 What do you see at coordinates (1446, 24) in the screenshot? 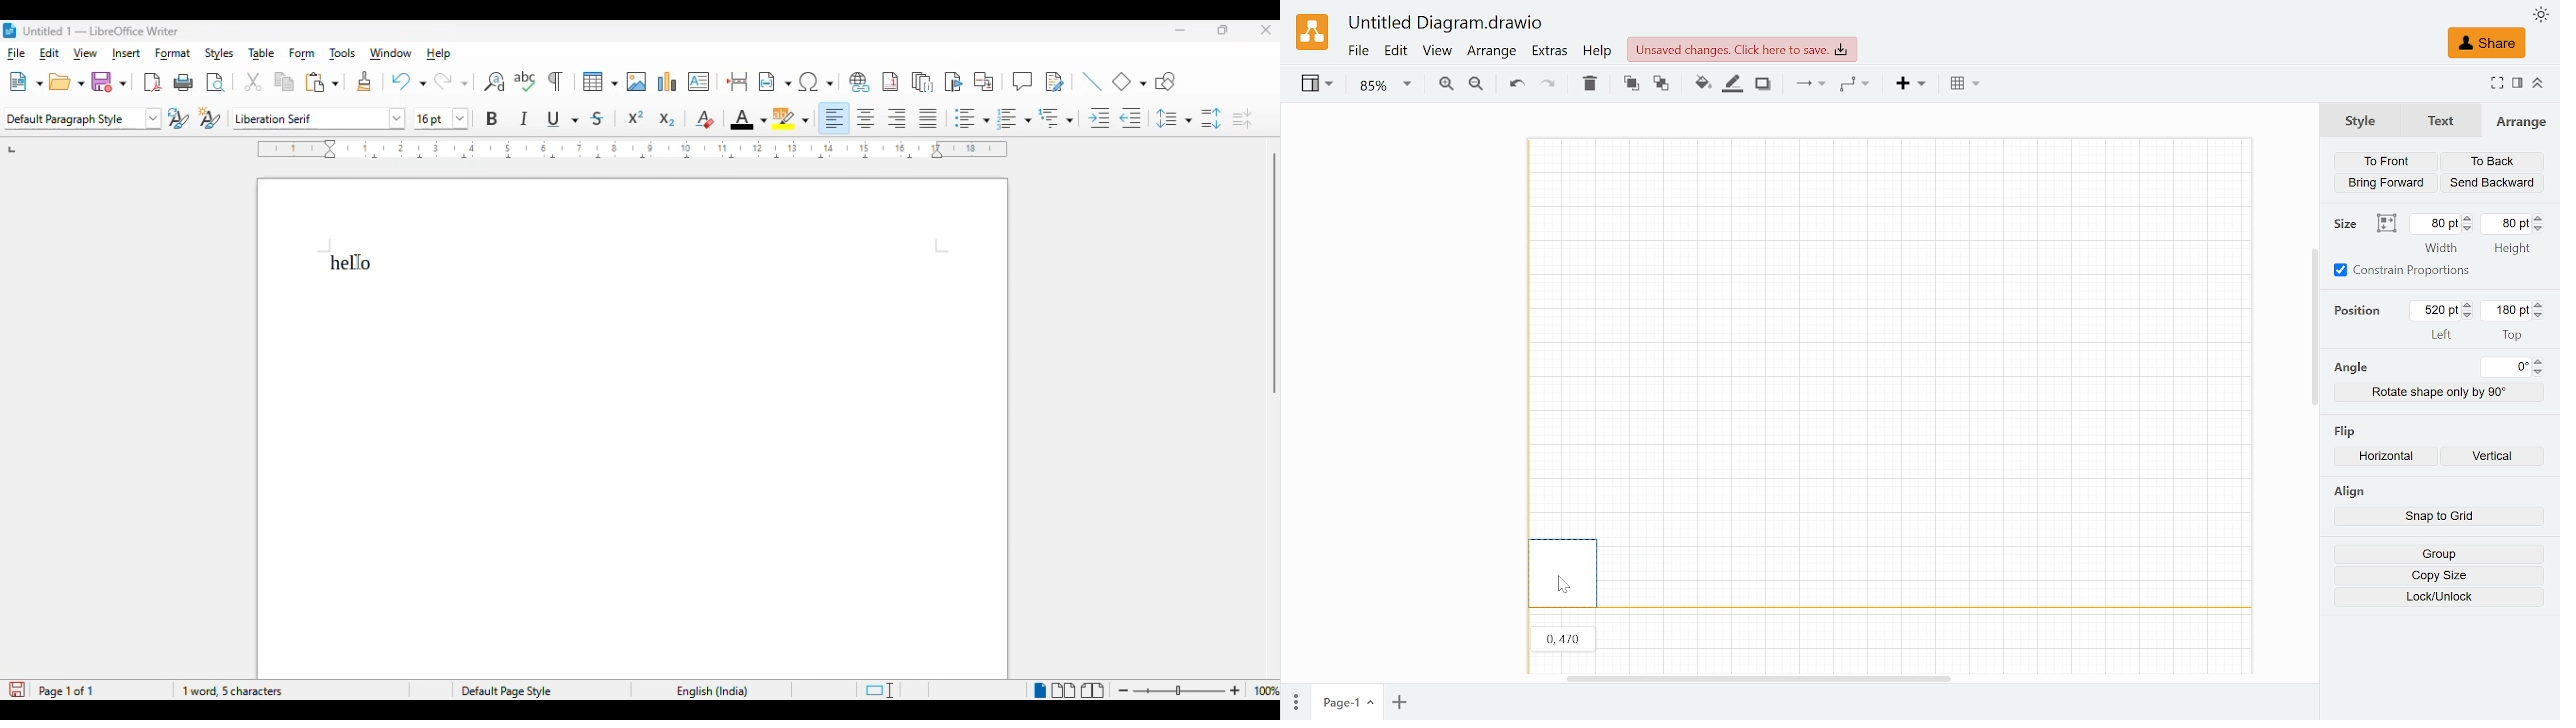
I see `Untitled Diagram.drawio` at bounding box center [1446, 24].